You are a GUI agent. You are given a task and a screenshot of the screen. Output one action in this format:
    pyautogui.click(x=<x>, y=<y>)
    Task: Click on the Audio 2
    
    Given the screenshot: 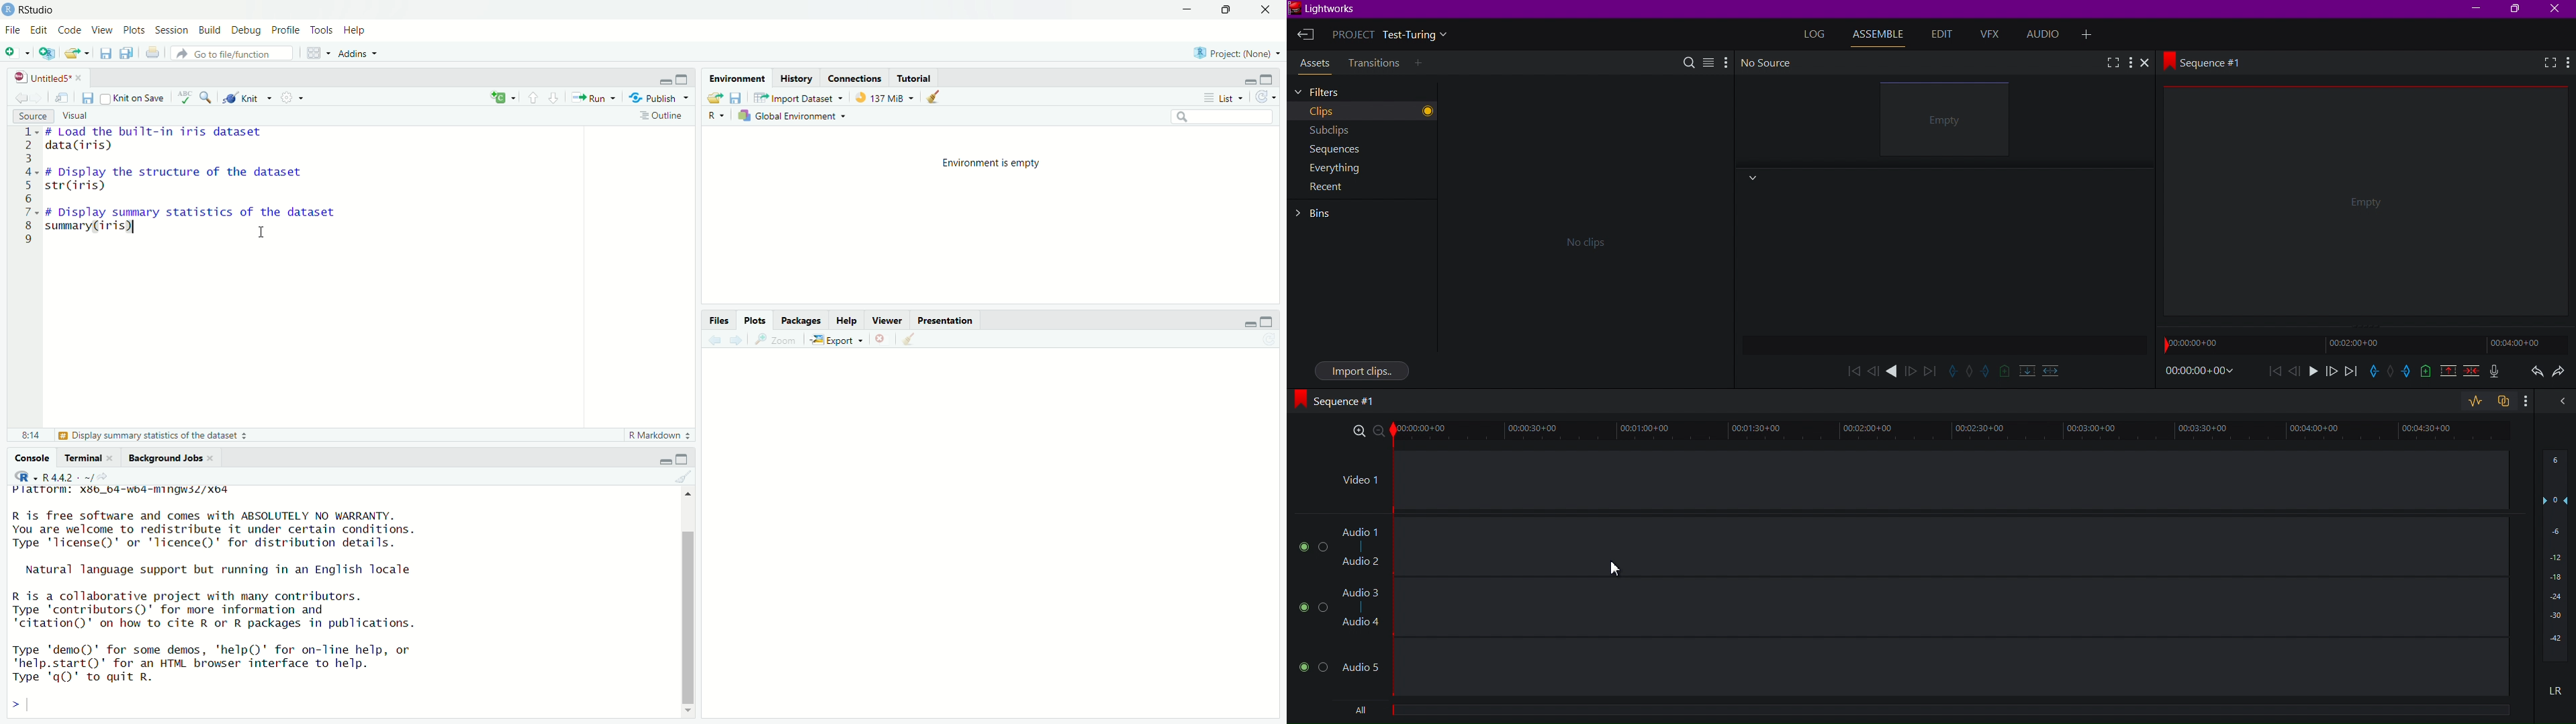 What is the action you would take?
    pyautogui.click(x=1359, y=560)
    